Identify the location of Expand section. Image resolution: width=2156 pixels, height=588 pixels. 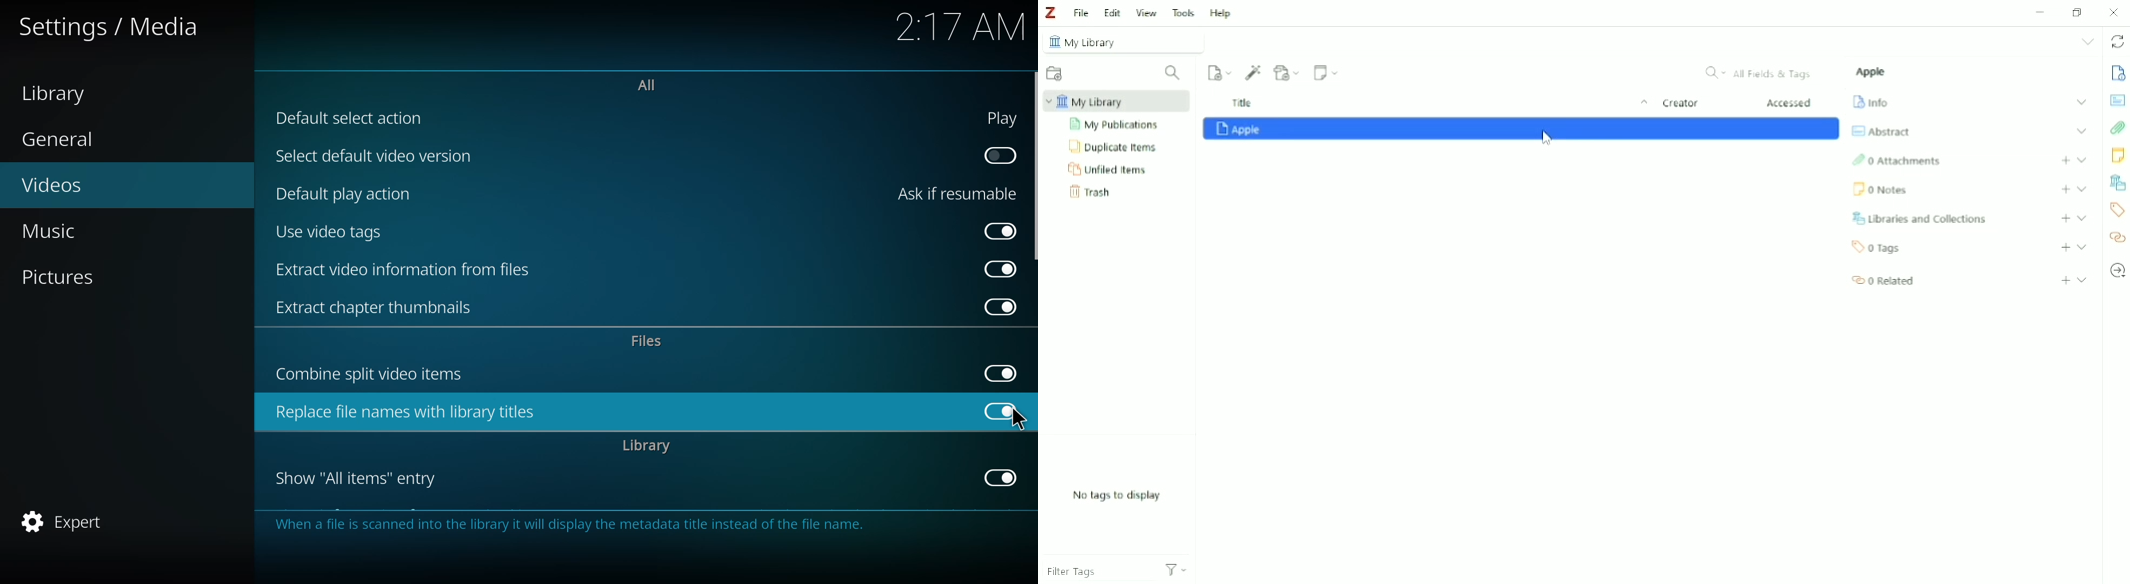
(2082, 279).